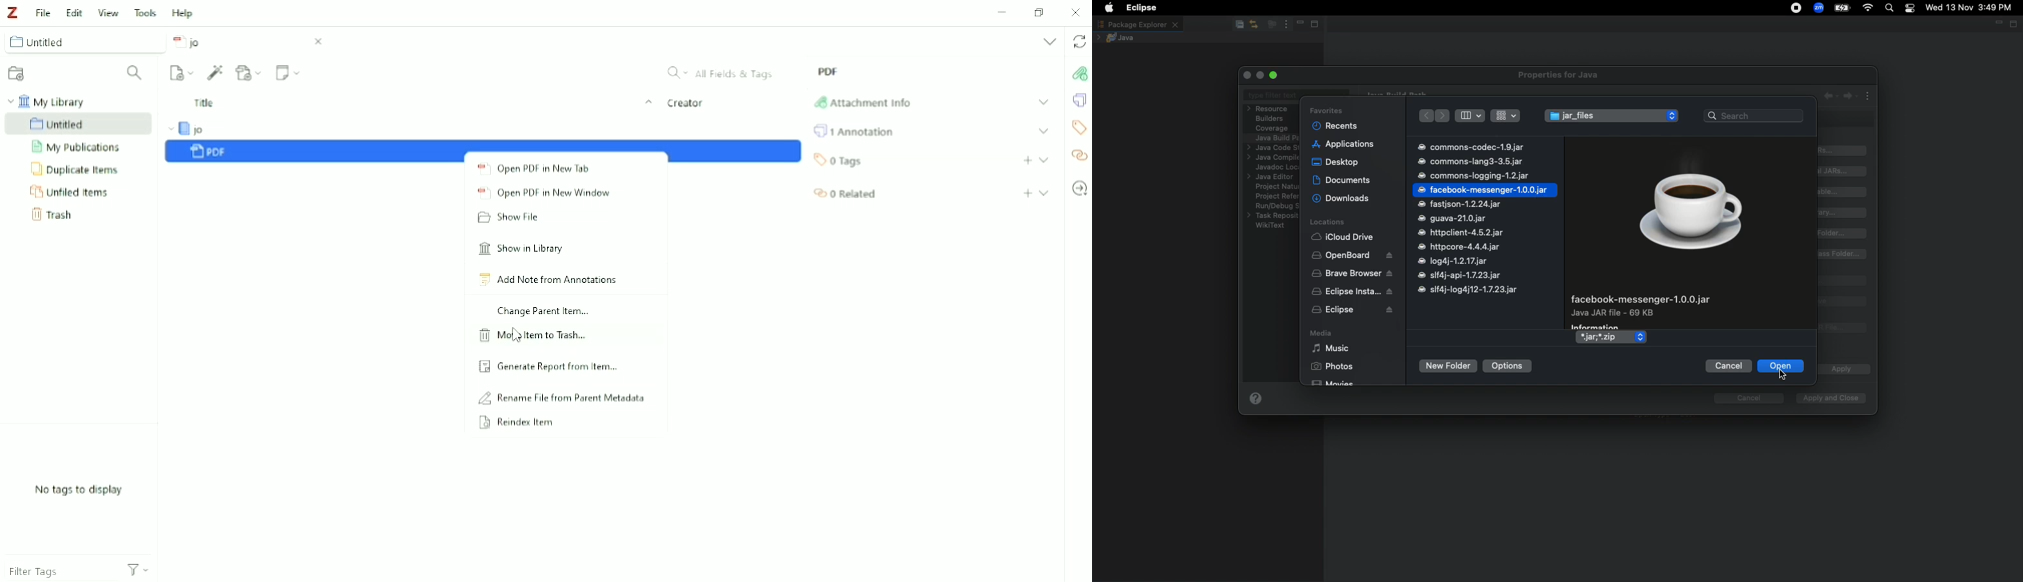 This screenshot has height=588, width=2044. Describe the element at coordinates (215, 72) in the screenshot. I see `Add Item (s) by Identifier` at that location.